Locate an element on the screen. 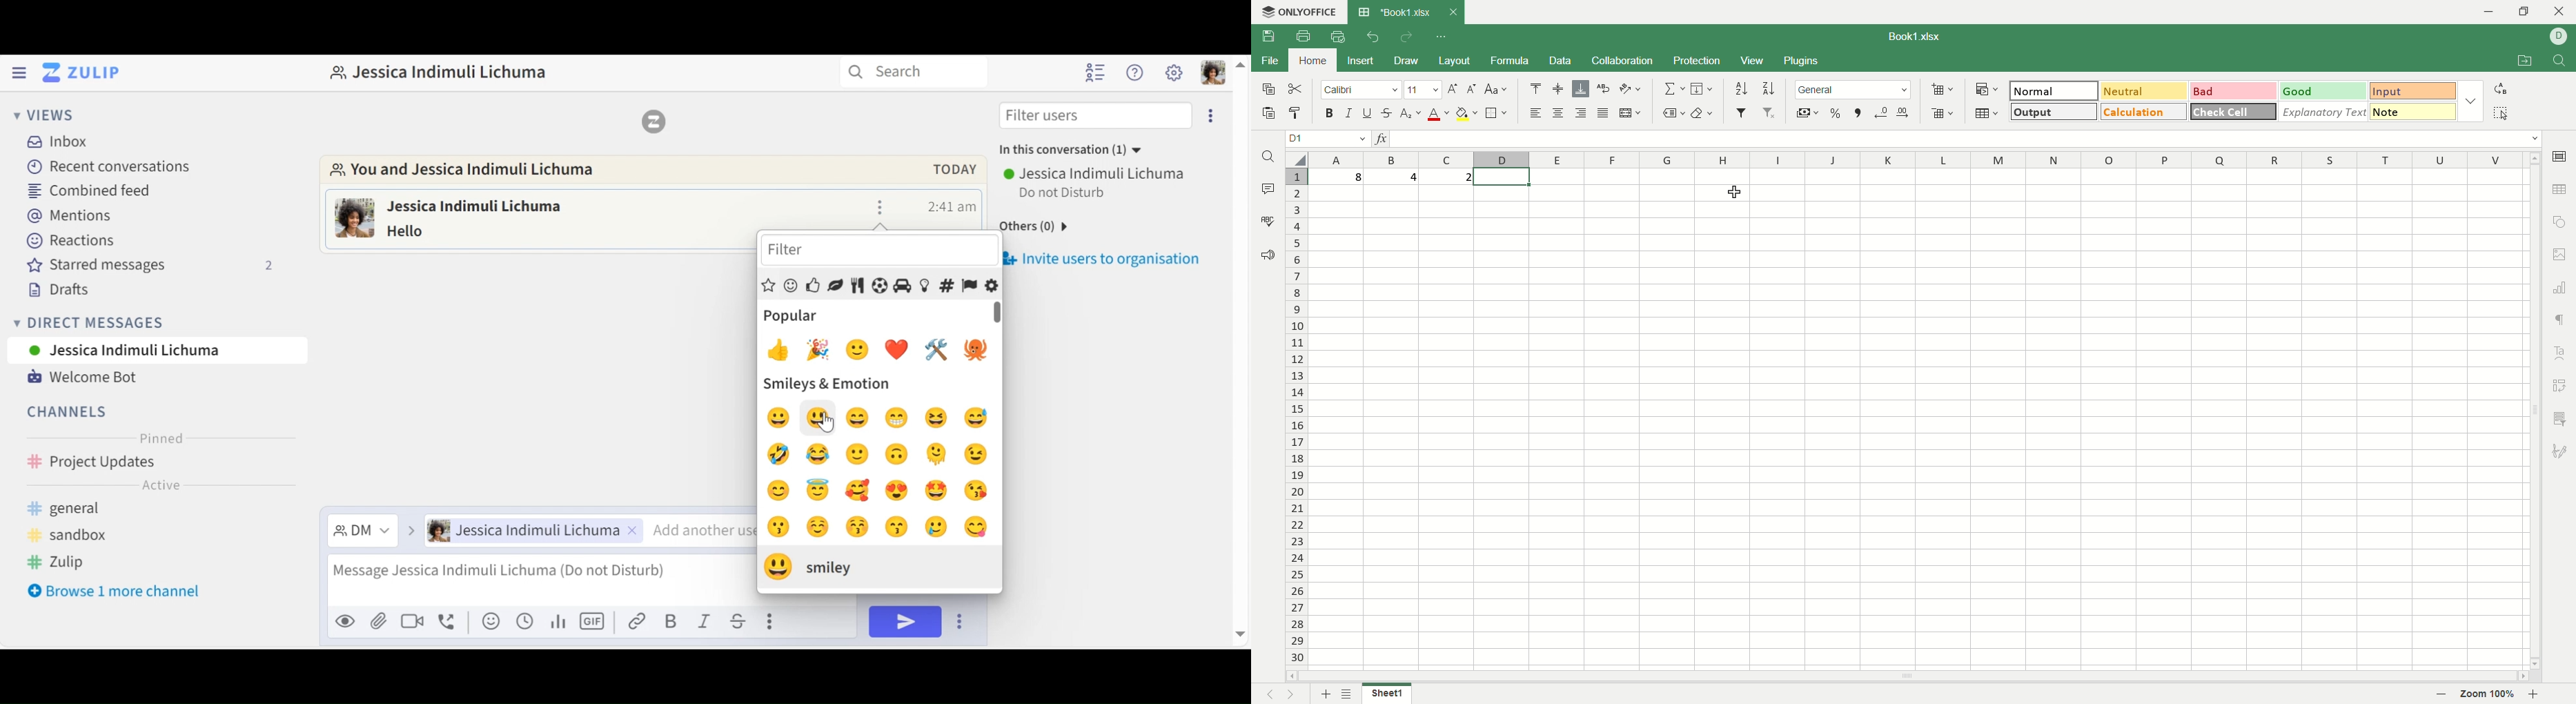 This screenshot has width=2576, height=728. Help Menu is located at coordinates (1135, 72).